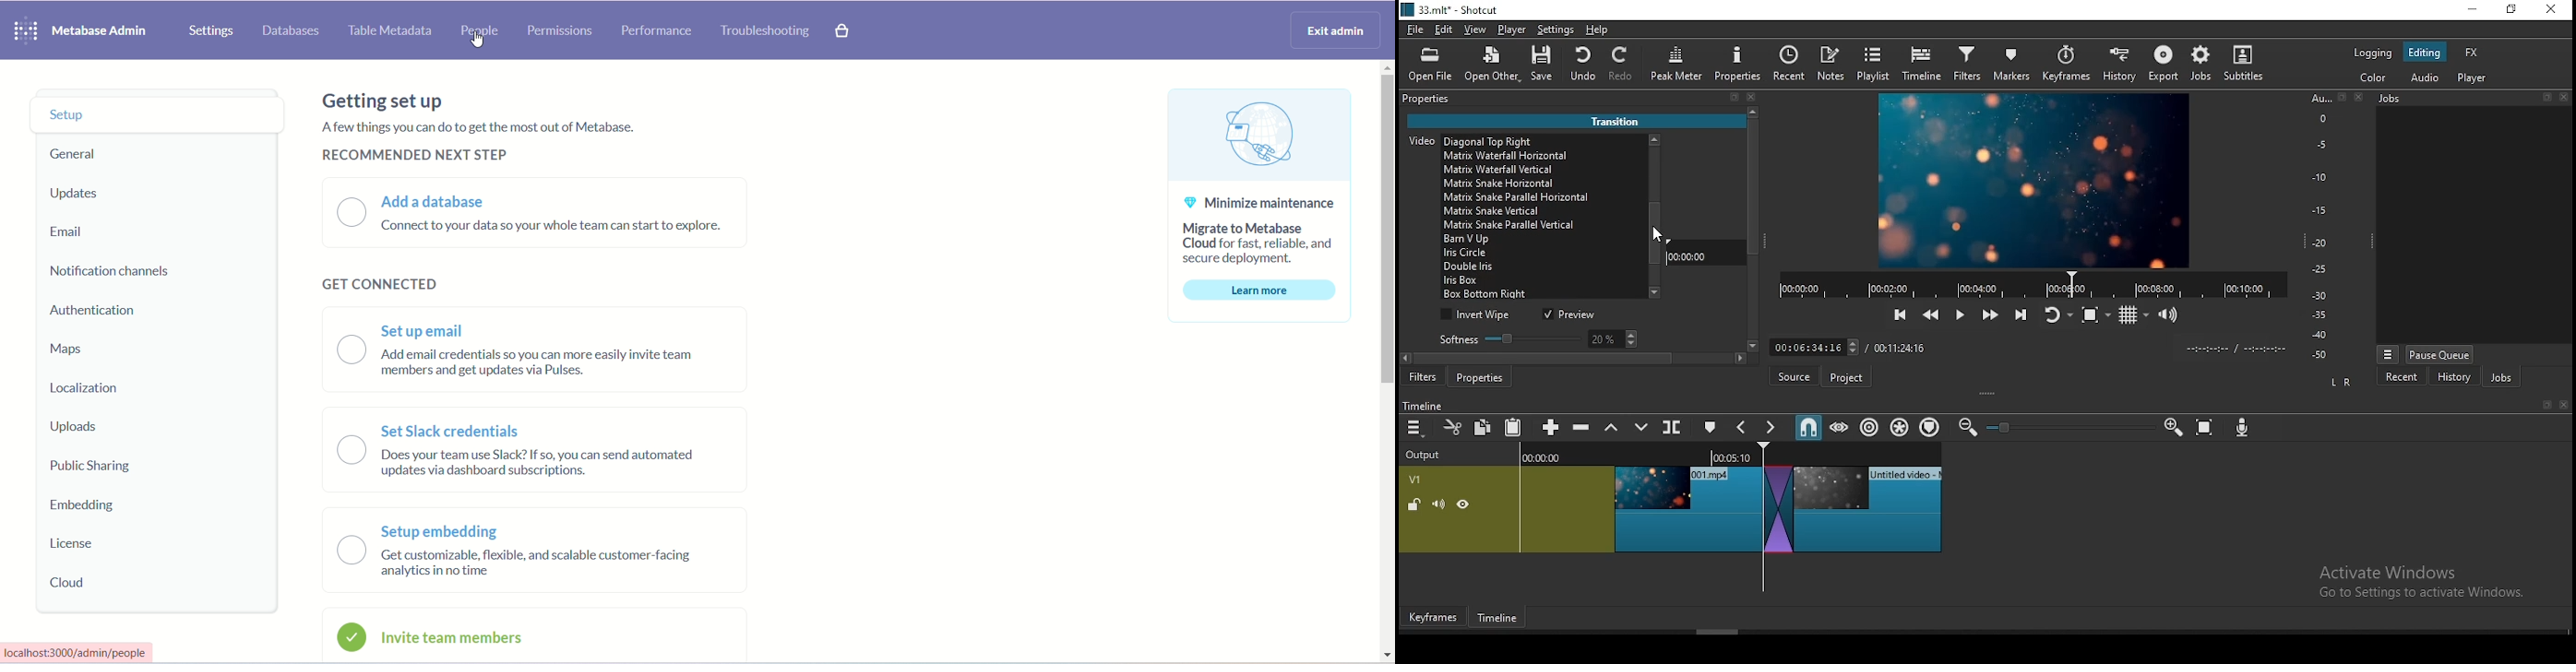  What do you see at coordinates (844, 31) in the screenshot?
I see `paid features` at bounding box center [844, 31].